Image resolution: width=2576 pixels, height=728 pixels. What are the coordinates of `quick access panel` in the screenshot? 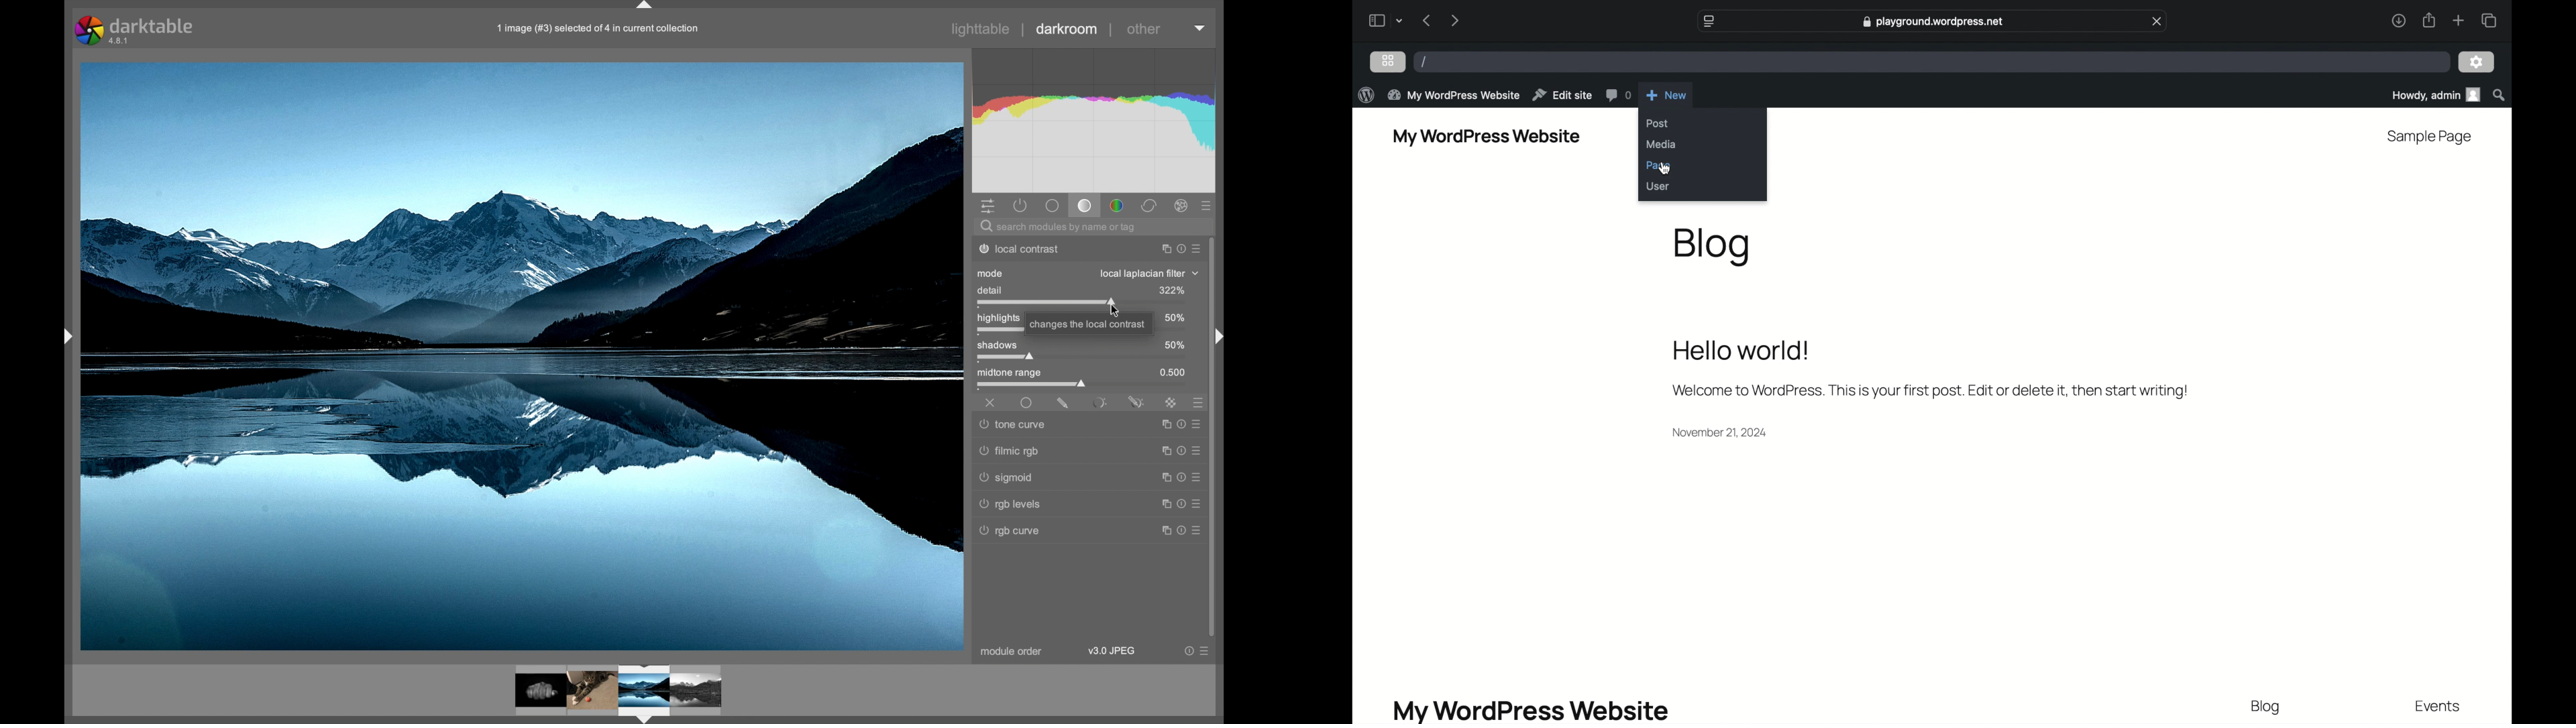 It's located at (989, 207).